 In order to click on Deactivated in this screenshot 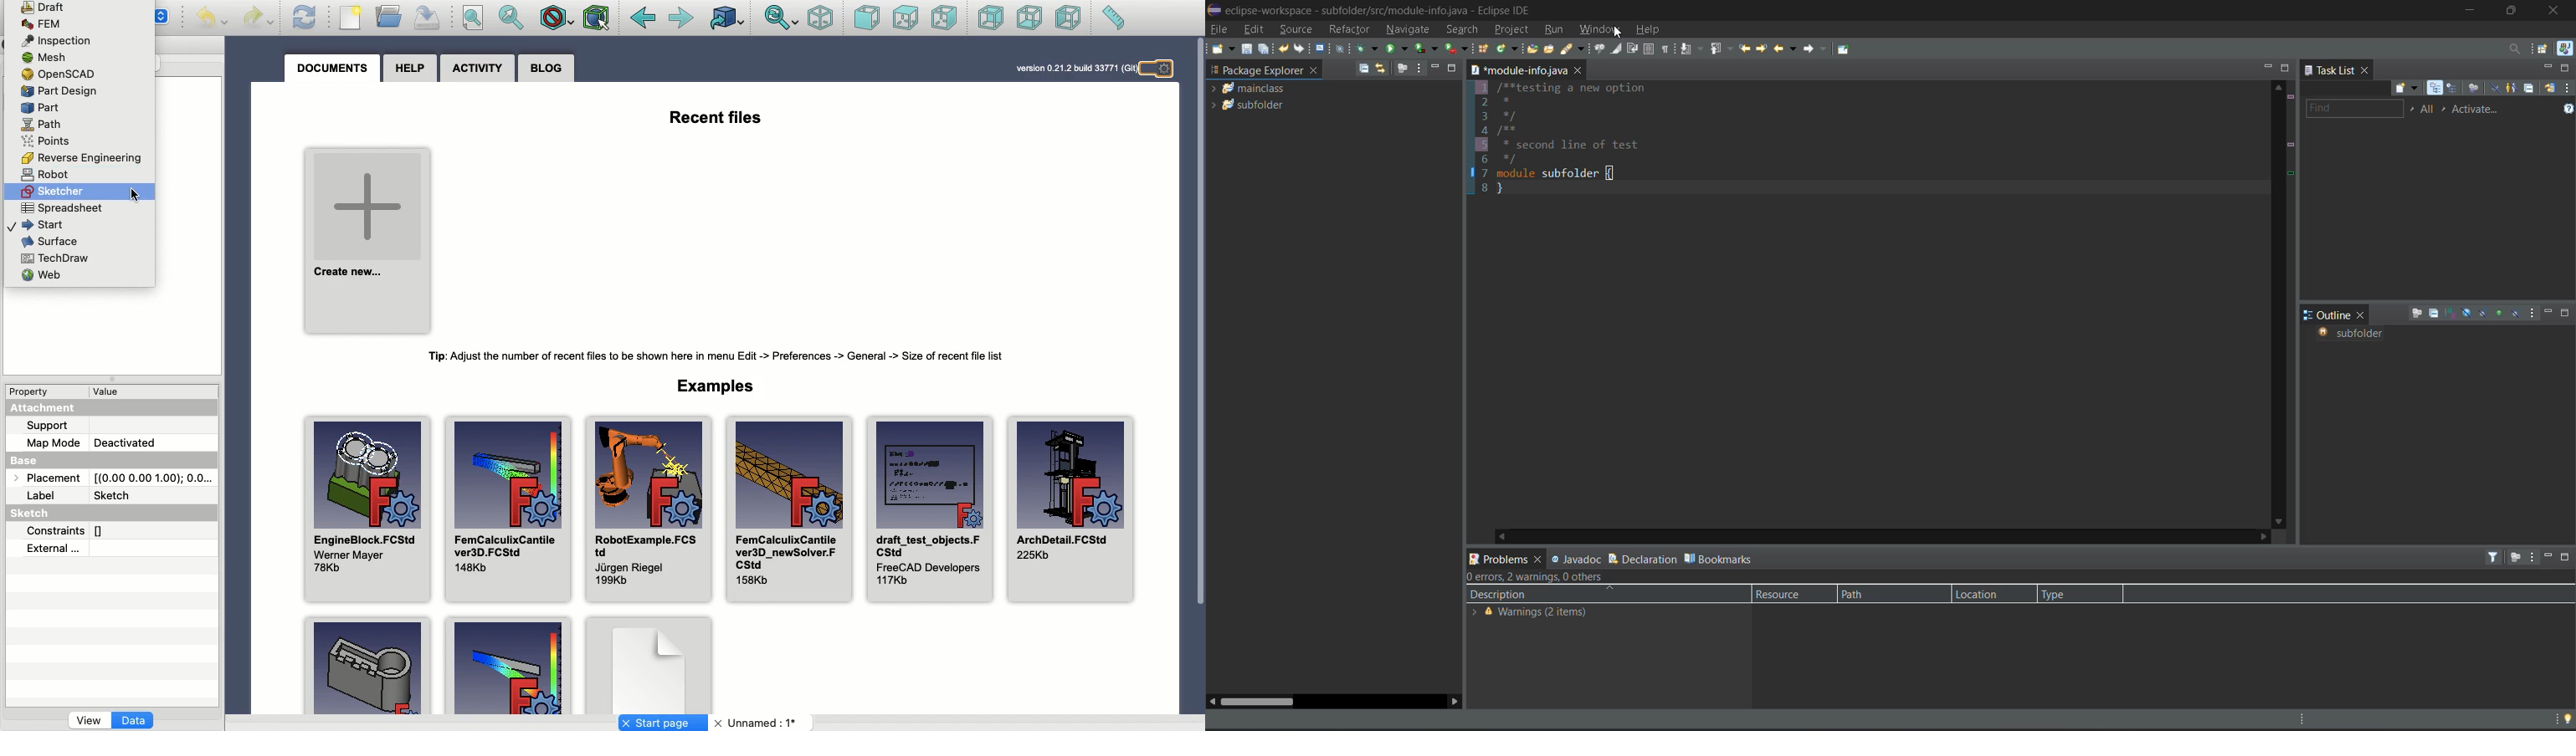, I will do `click(126, 442)`.